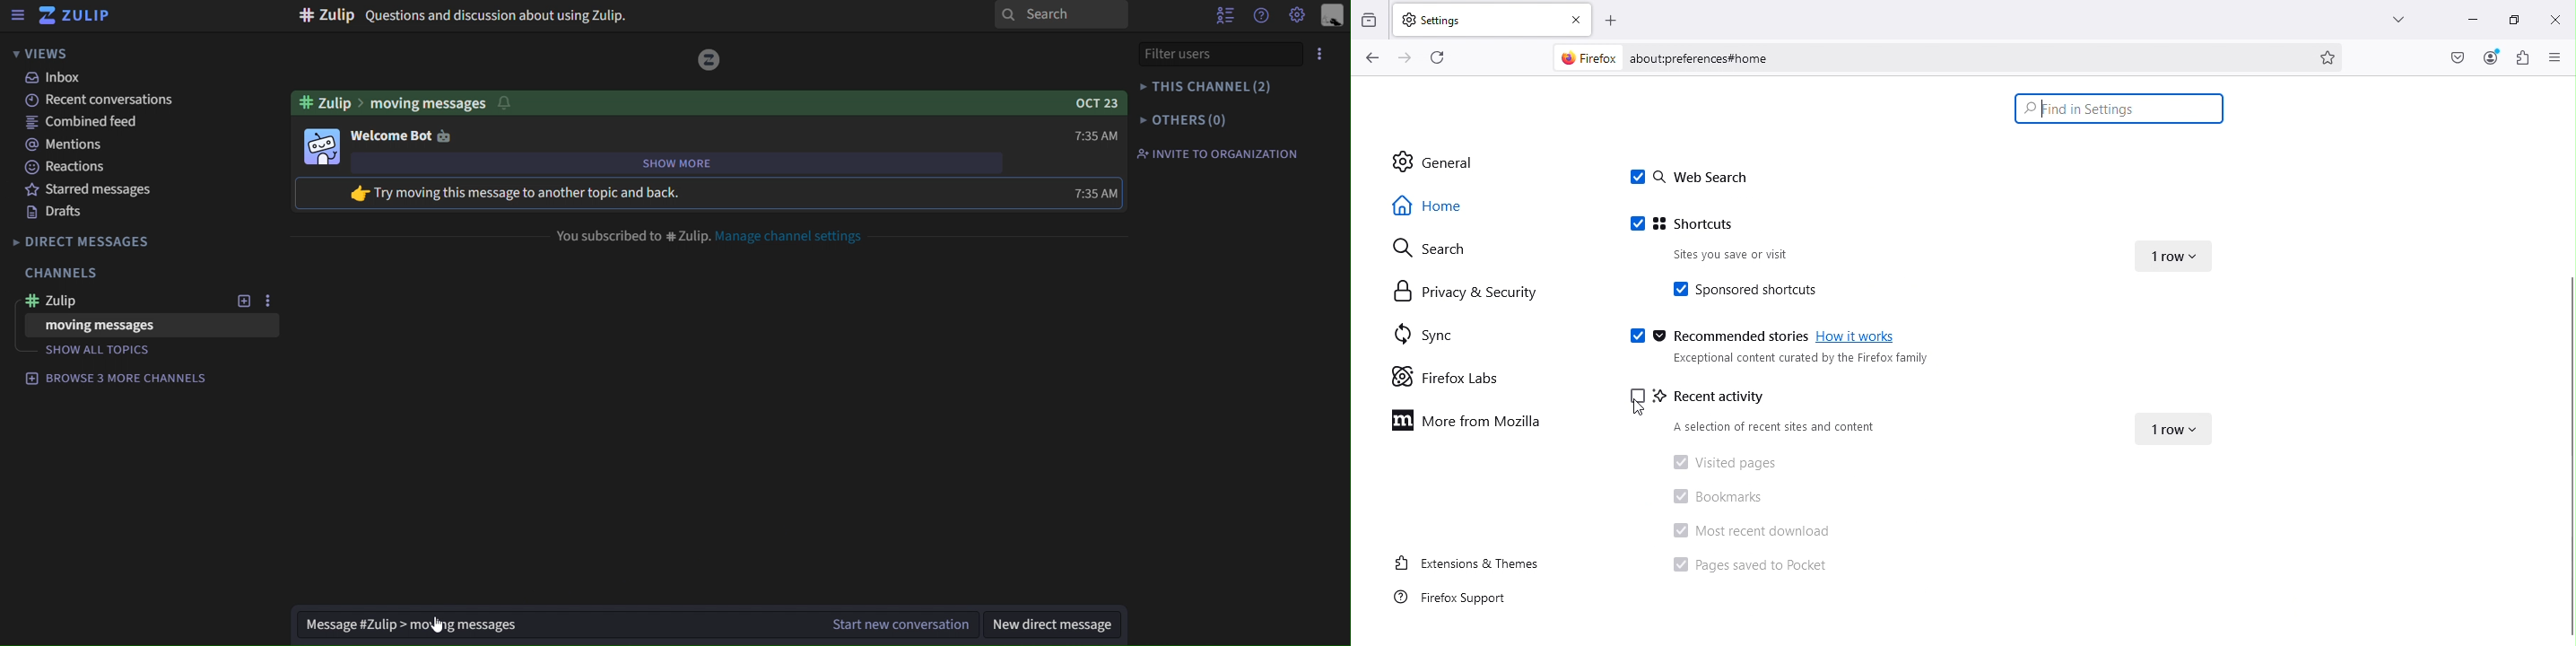 Image resolution: width=2576 pixels, height=672 pixels. What do you see at coordinates (441, 625) in the screenshot?
I see `cursor` at bounding box center [441, 625].